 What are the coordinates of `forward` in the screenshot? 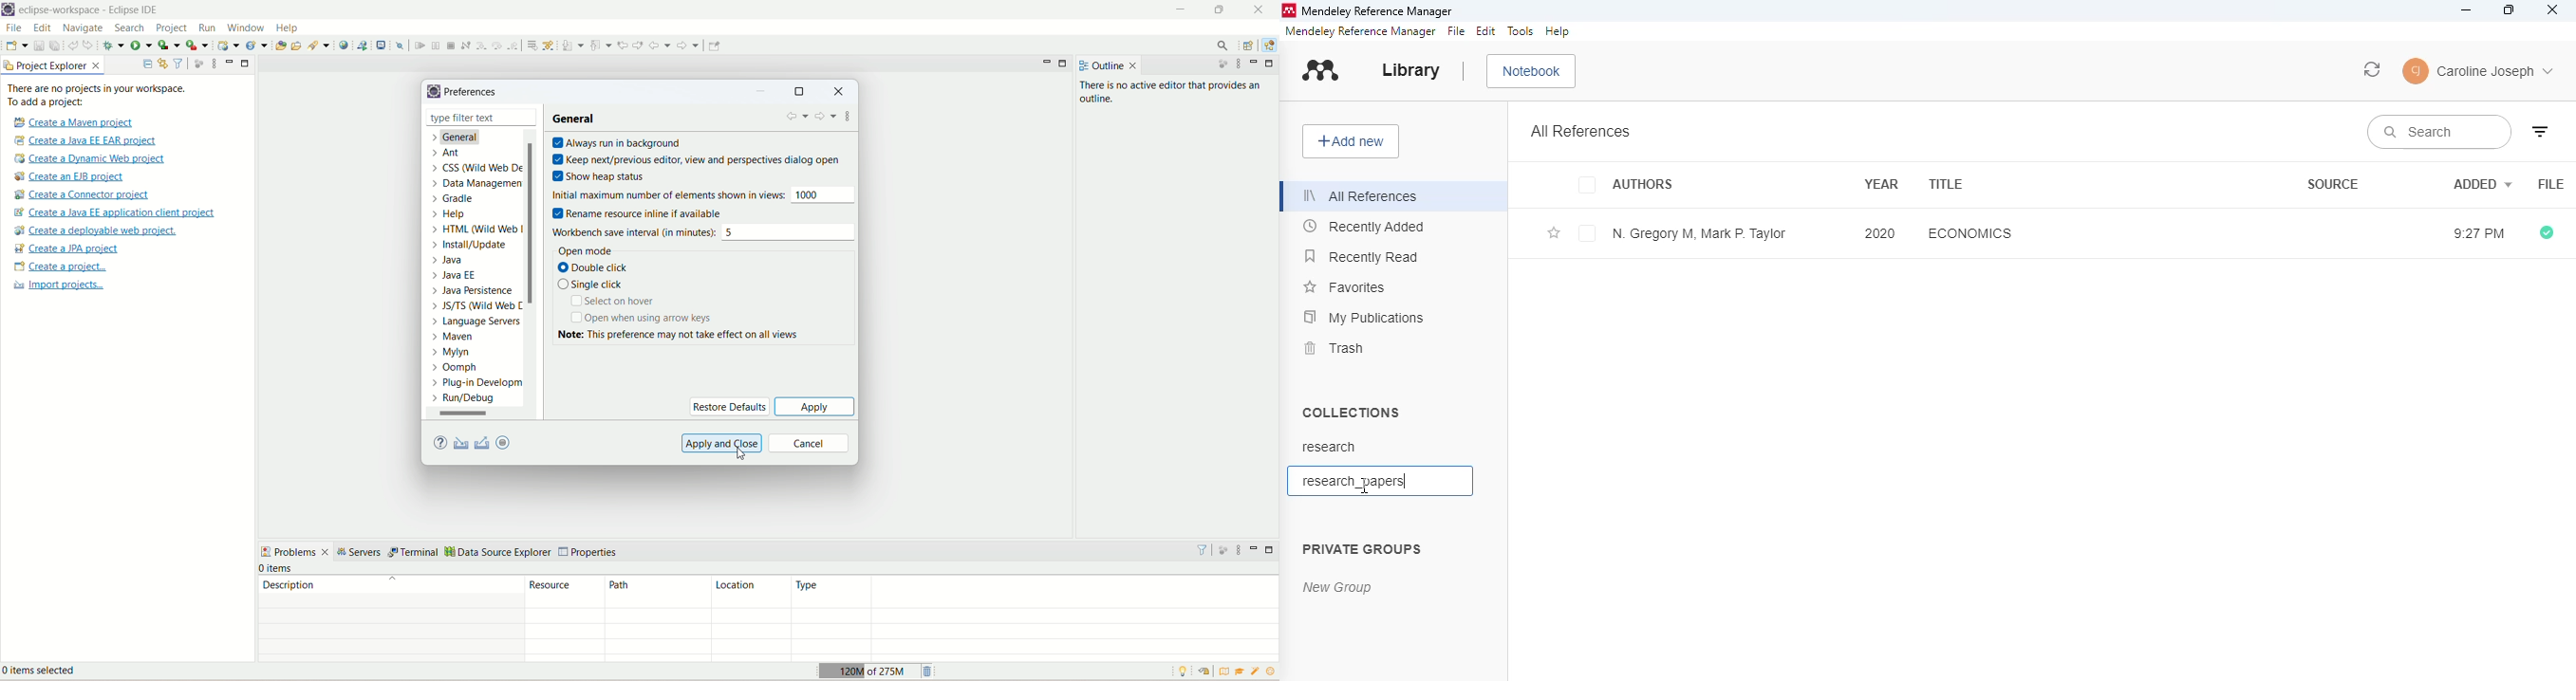 It's located at (826, 118).